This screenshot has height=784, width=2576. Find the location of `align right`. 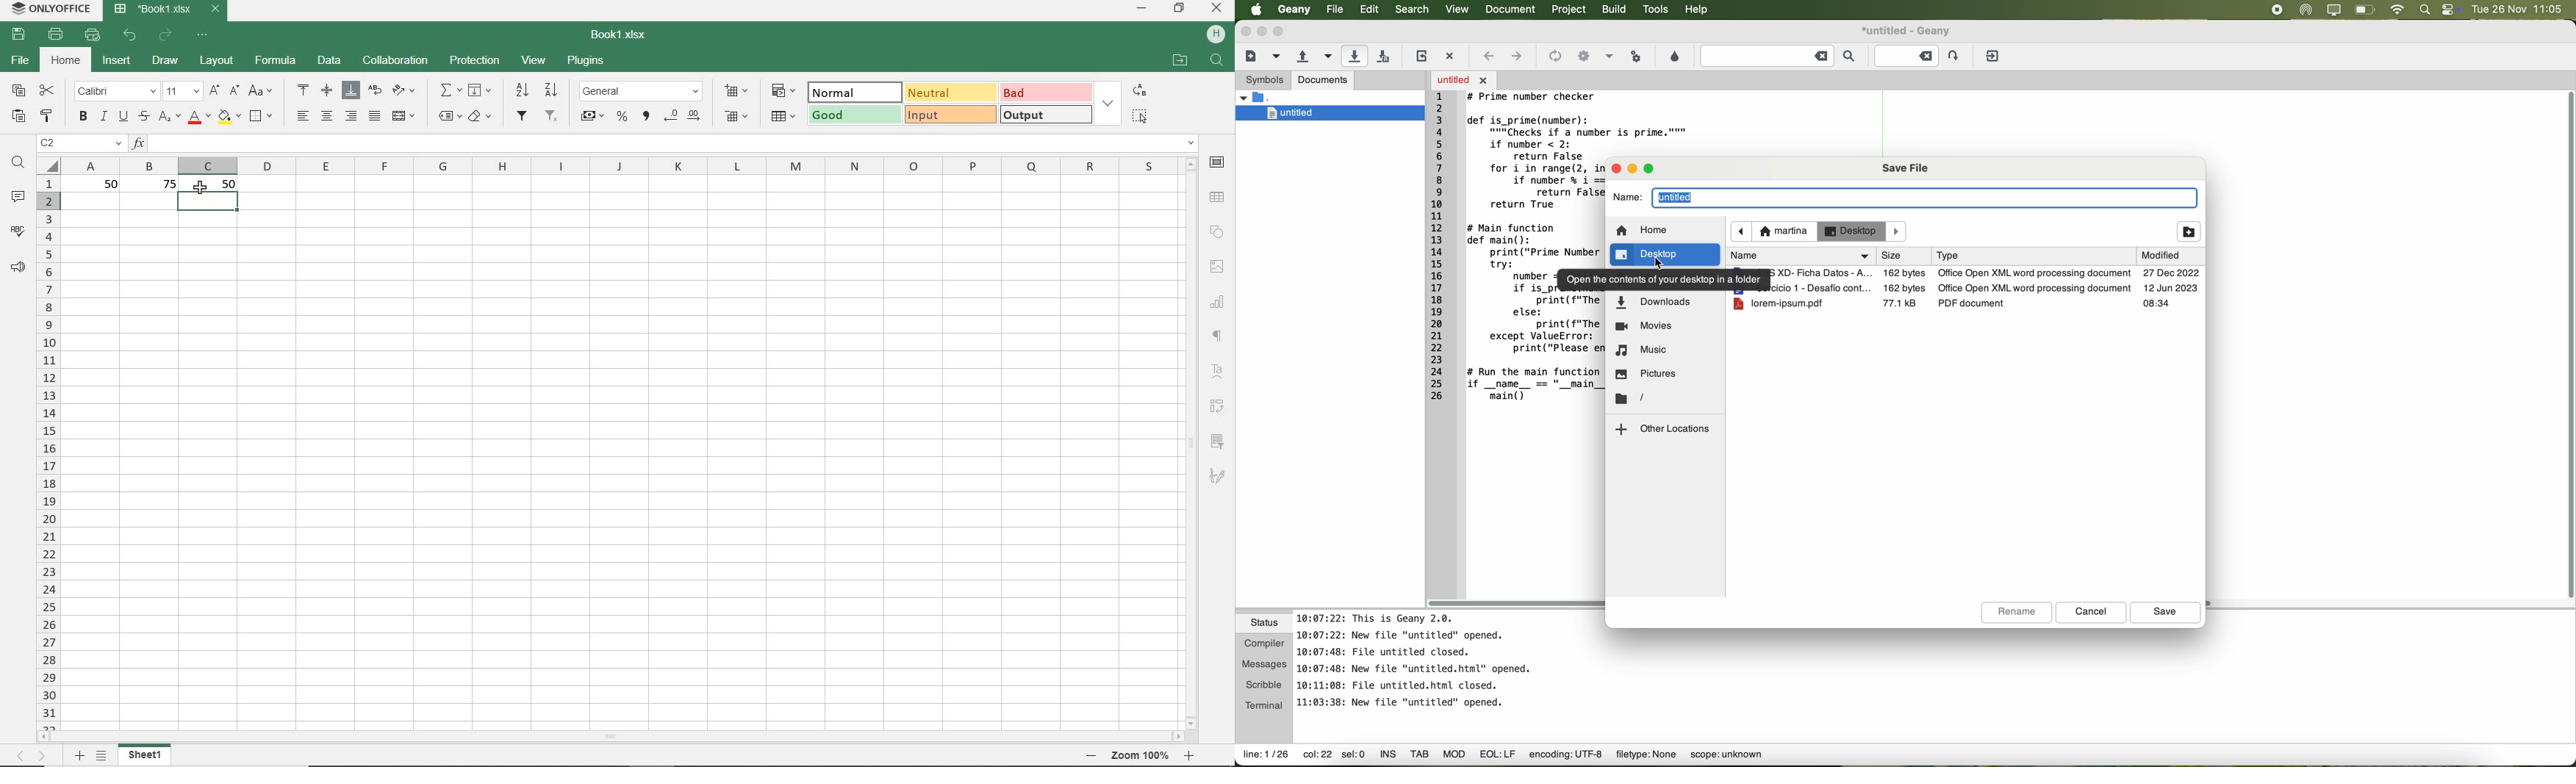

align right is located at coordinates (351, 116).